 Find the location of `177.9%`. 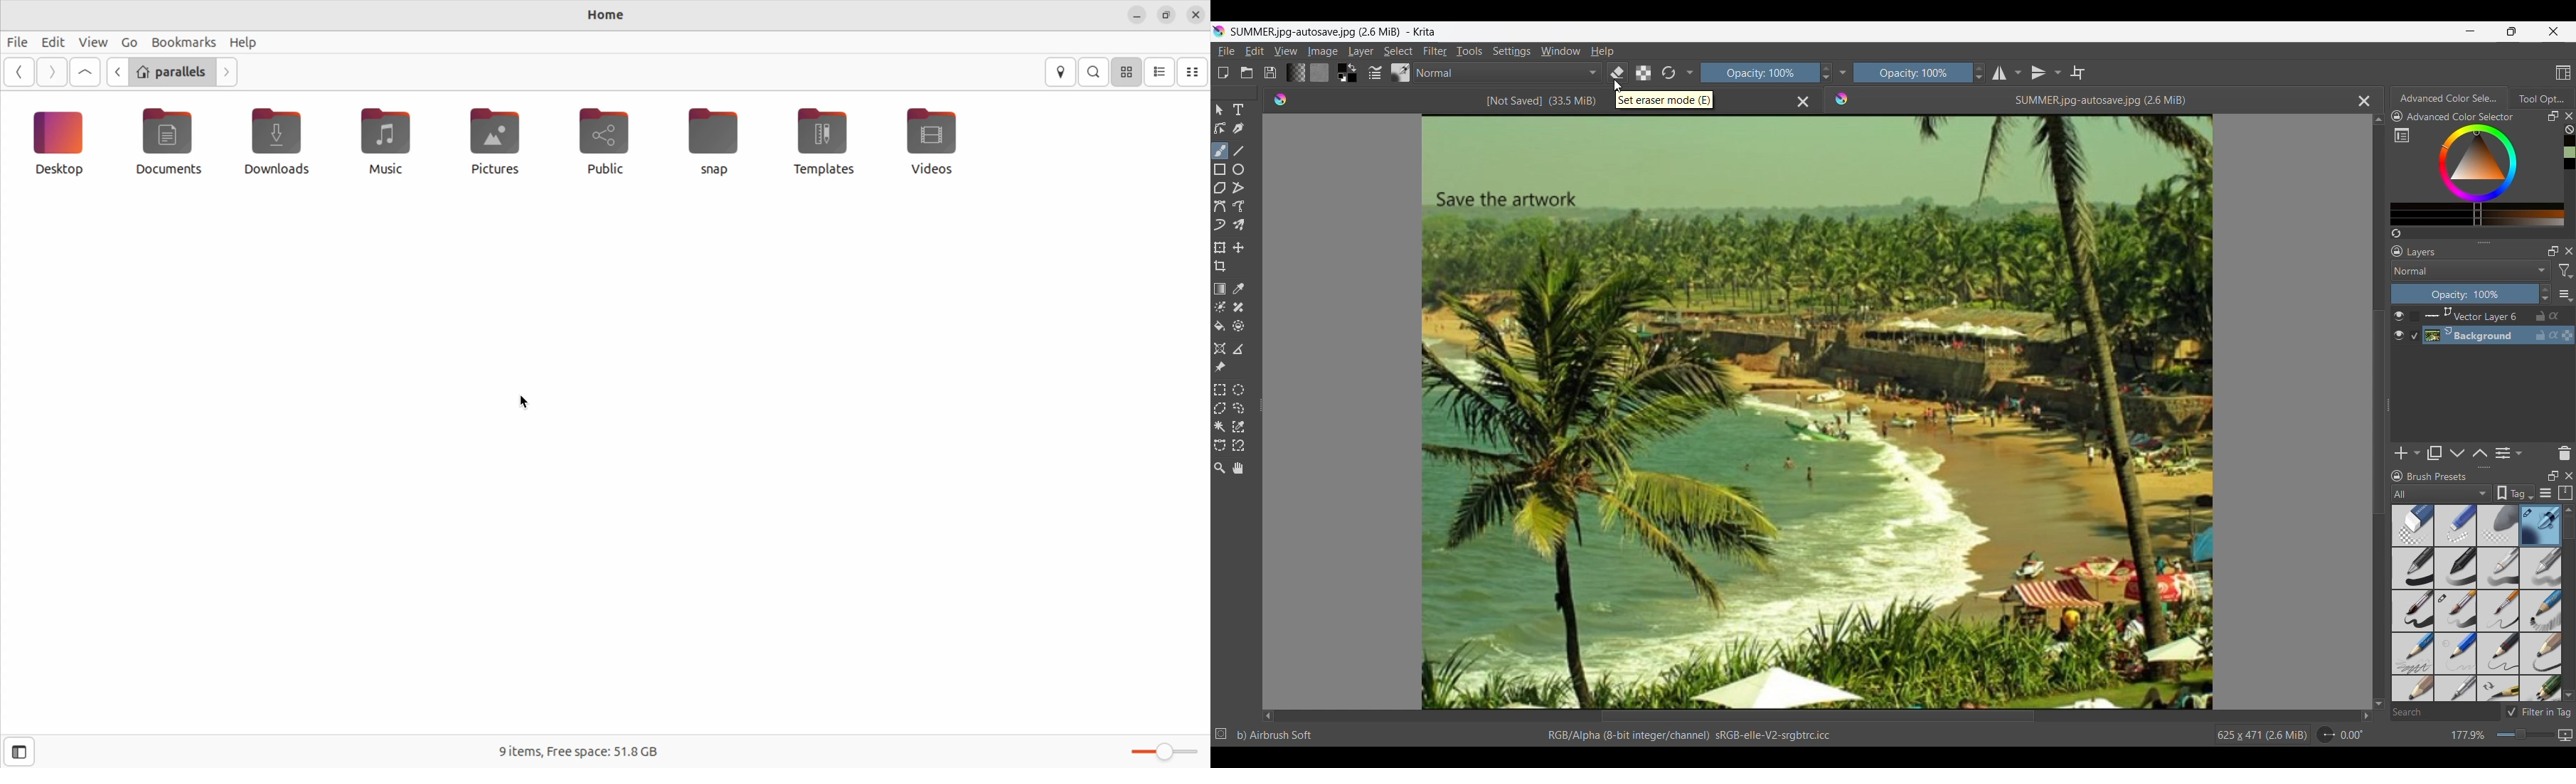

177.9% is located at coordinates (2469, 735).